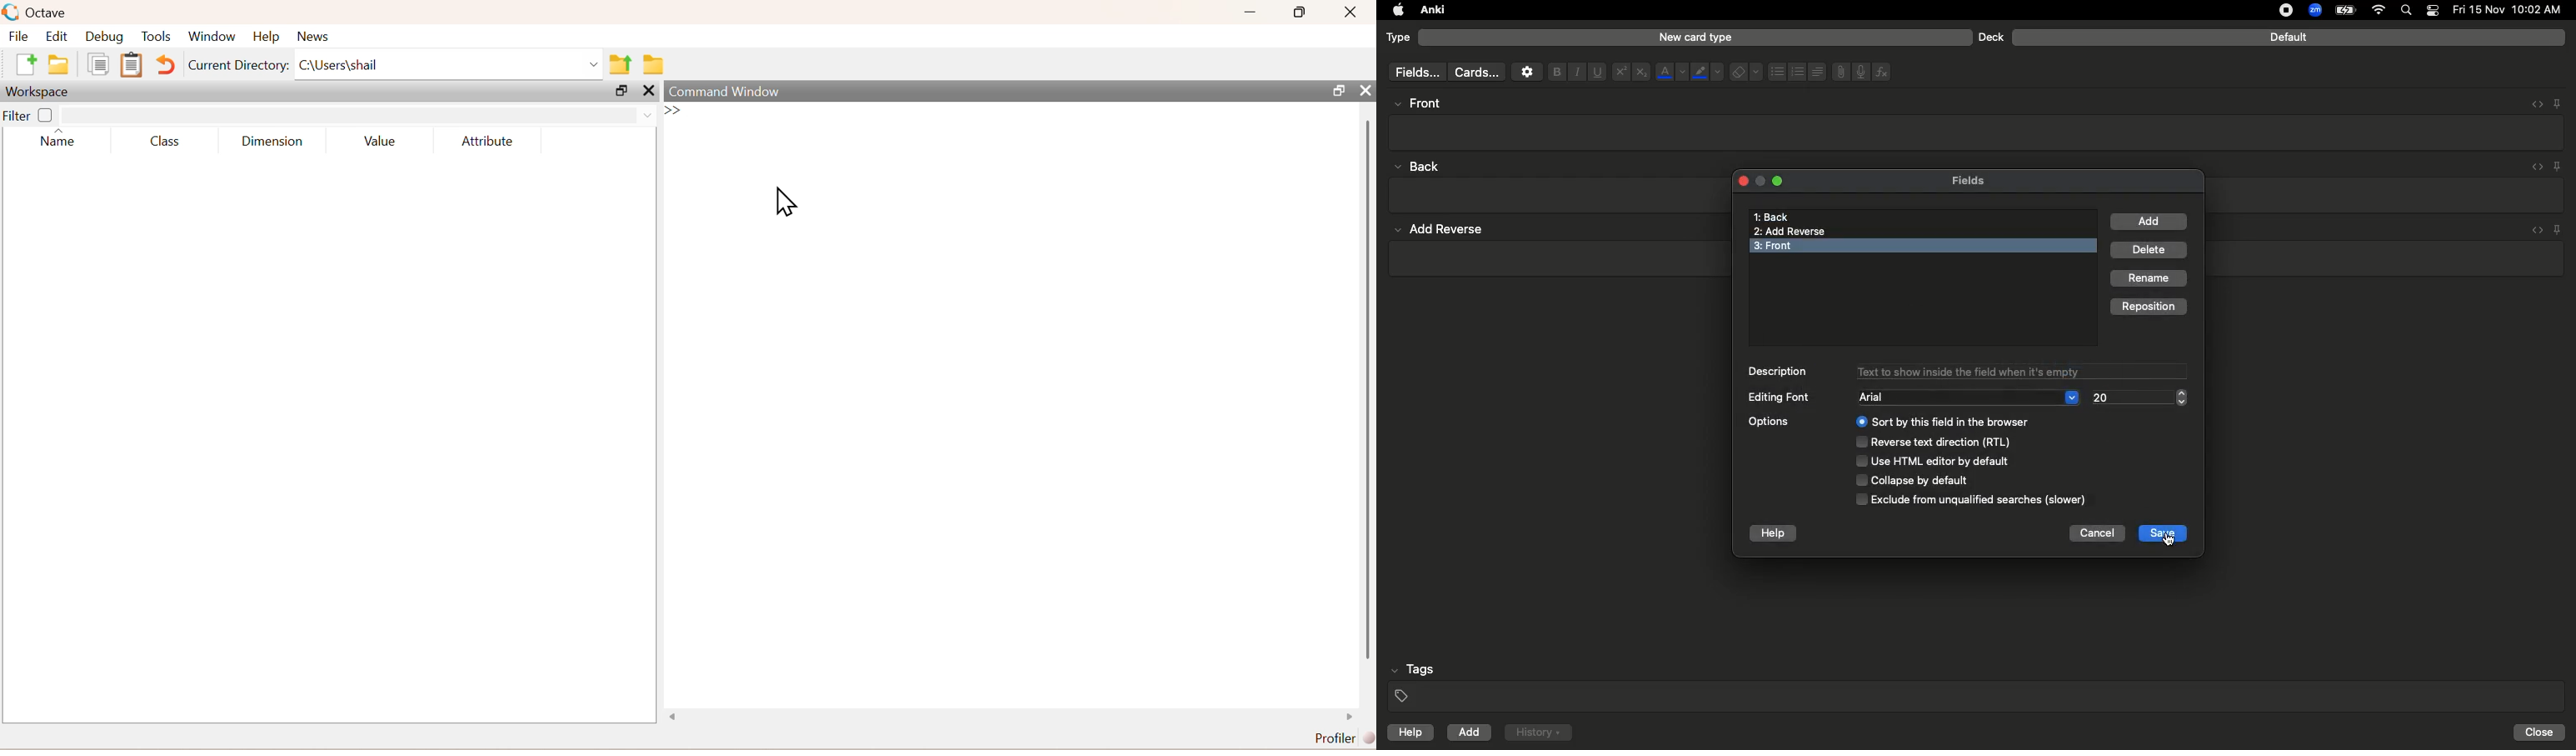 The width and height of the screenshot is (2576, 756). What do you see at coordinates (726, 91) in the screenshot?
I see `command window` at bounding box center [726, 91].